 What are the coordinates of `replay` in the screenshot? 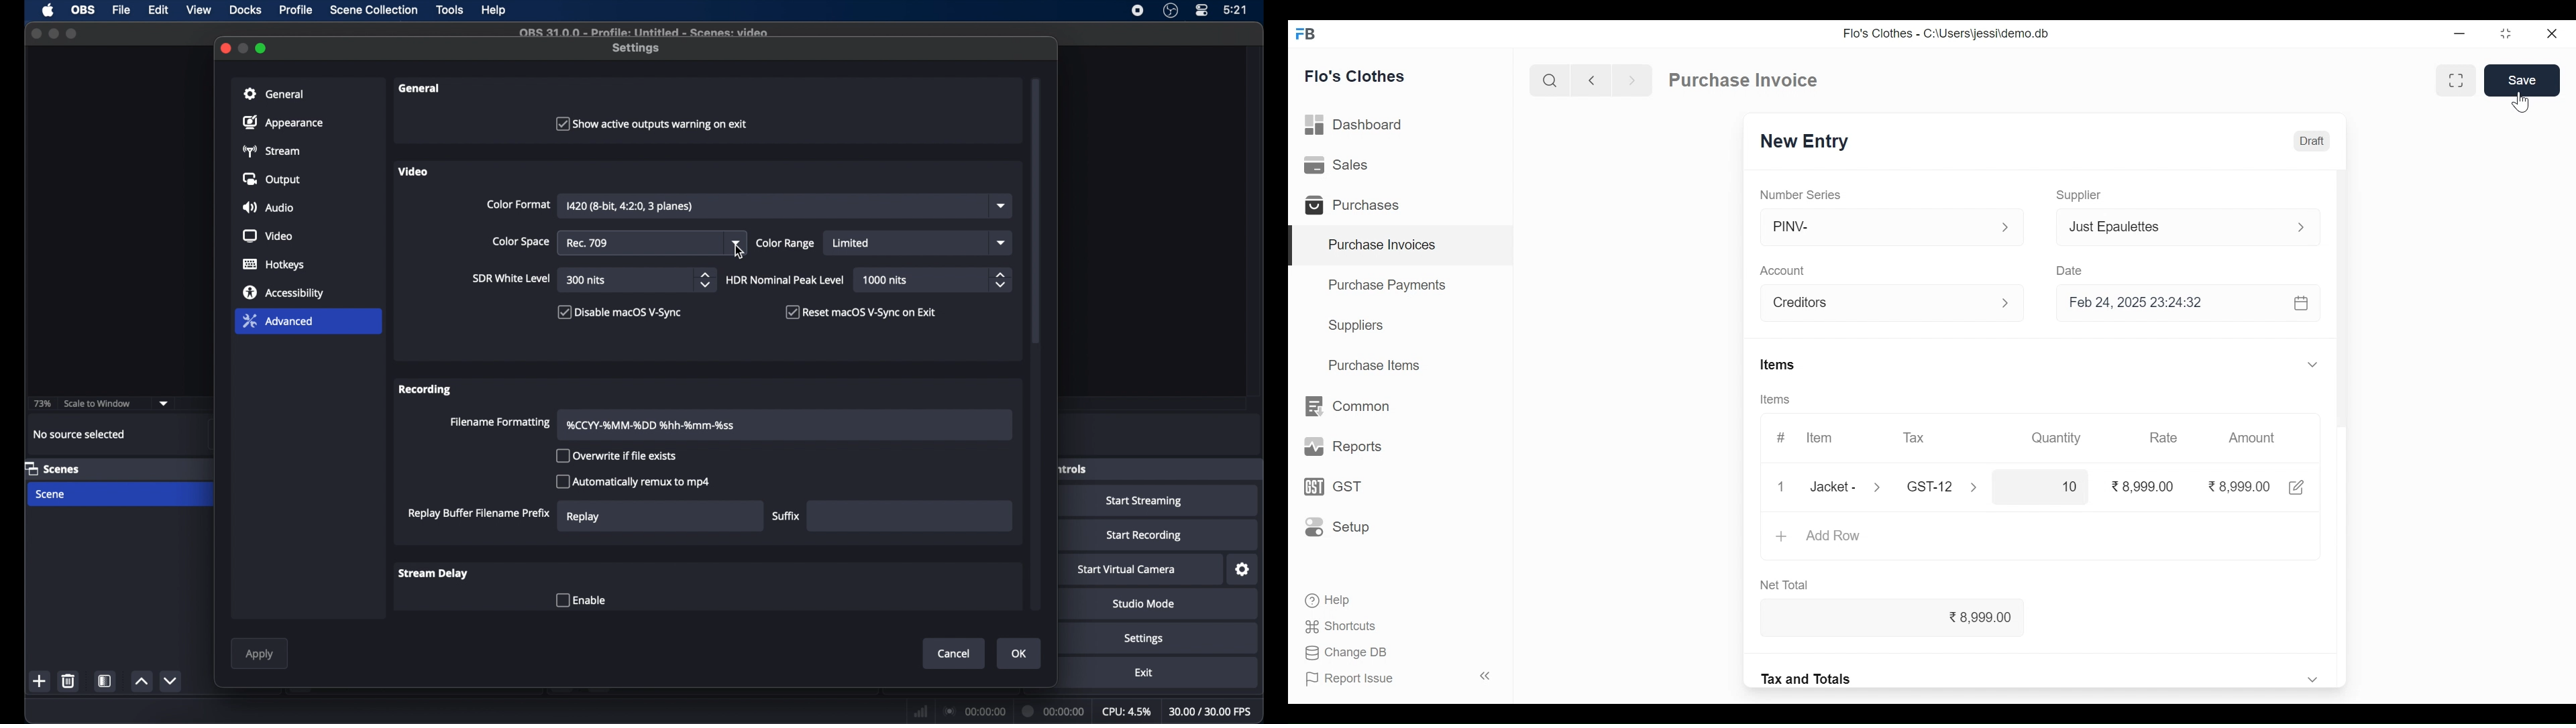 It's located at (583, 518).